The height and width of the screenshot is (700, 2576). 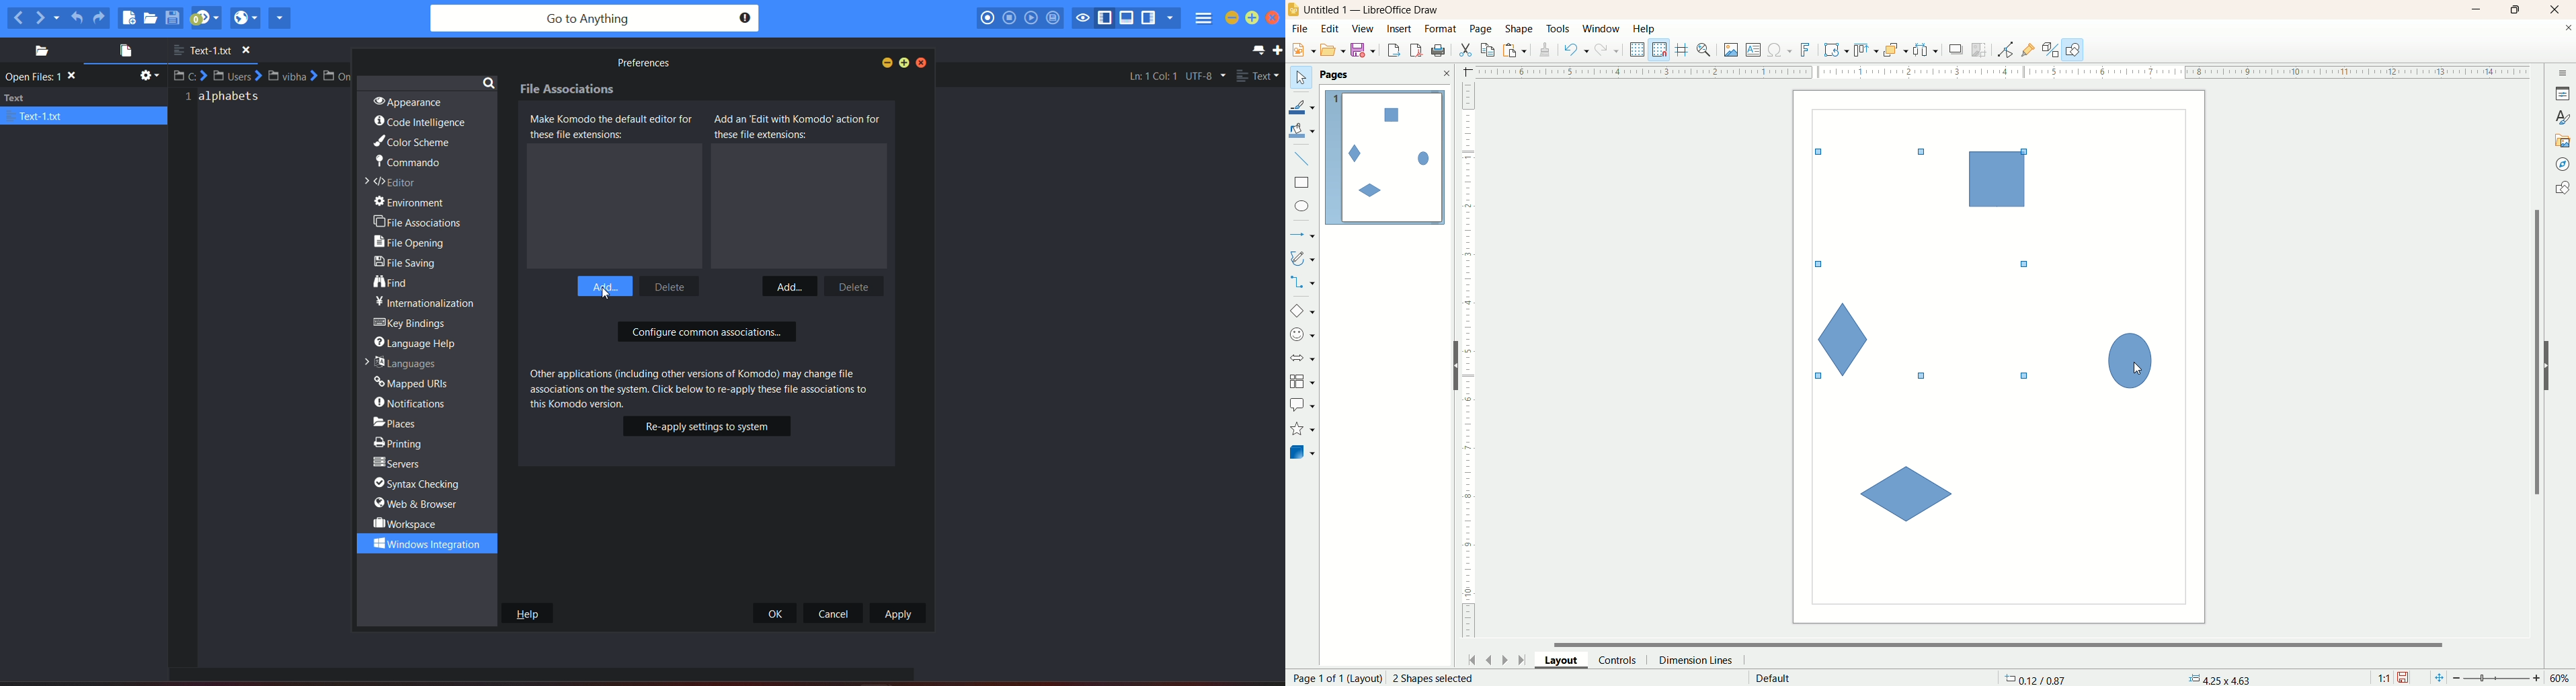 I want to click on previous page, so click(x=1488, y=658).